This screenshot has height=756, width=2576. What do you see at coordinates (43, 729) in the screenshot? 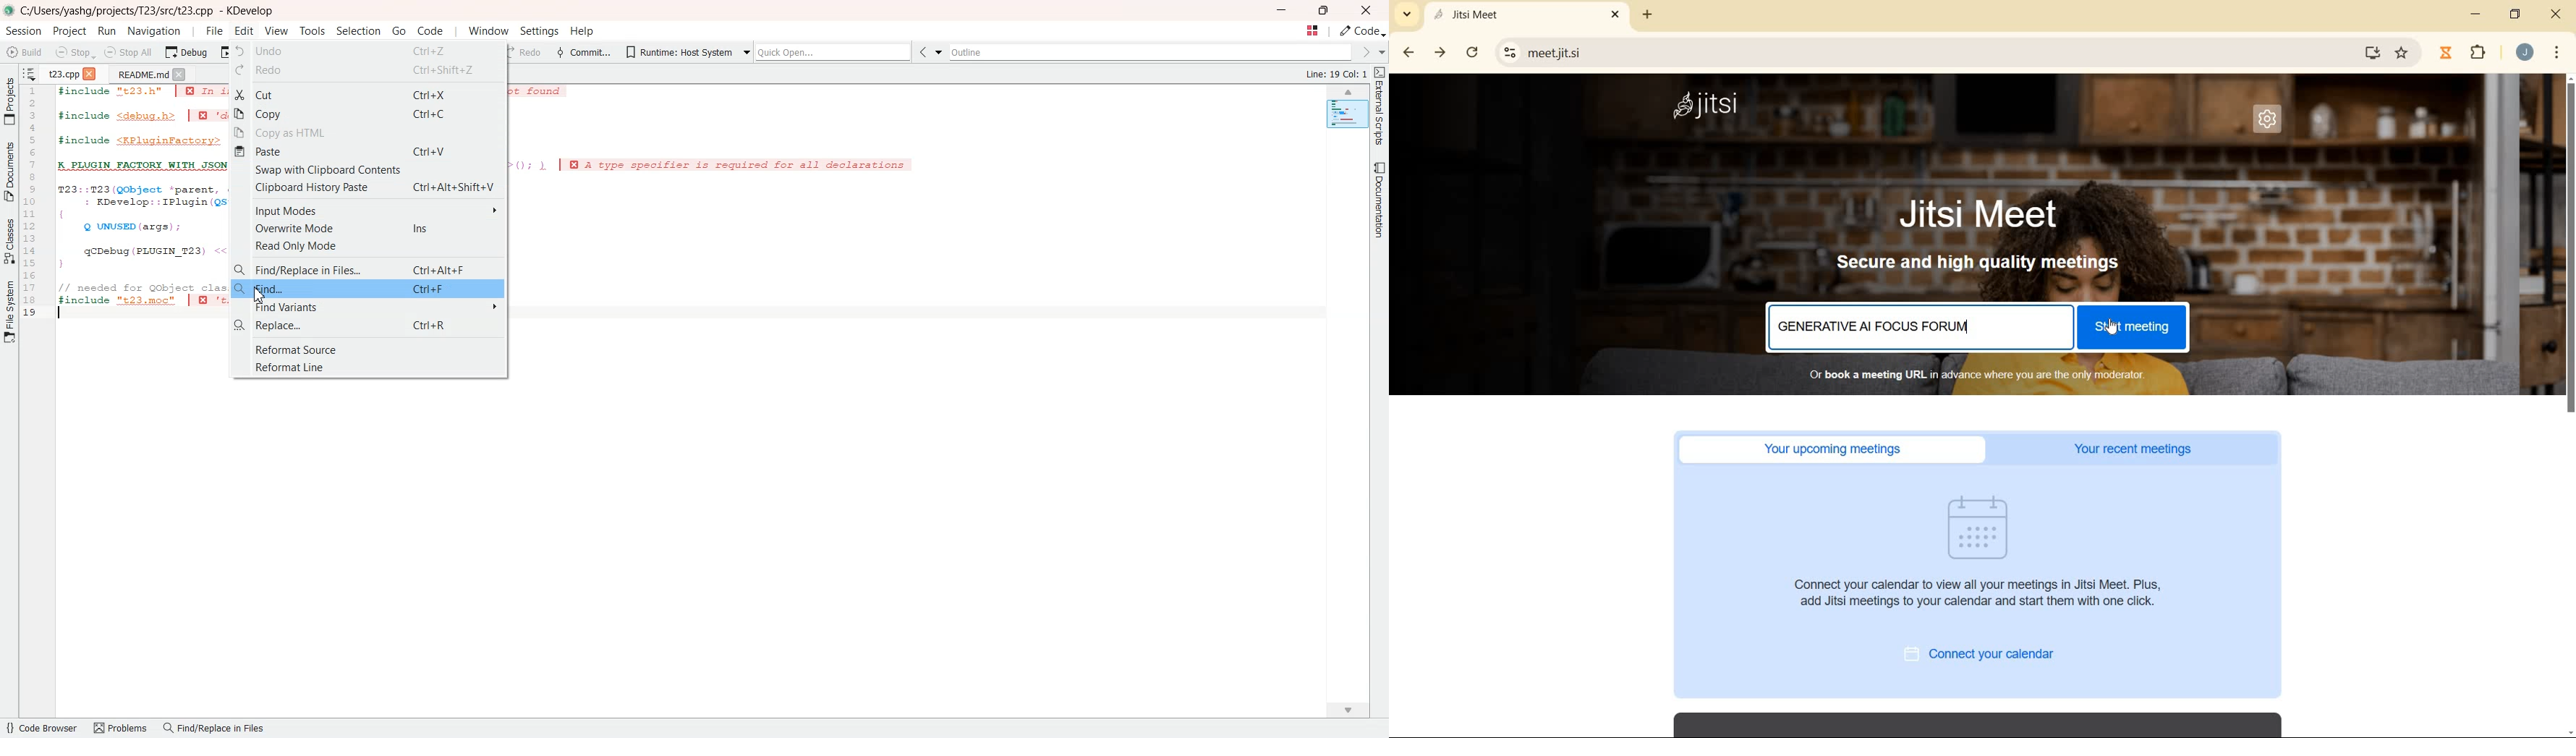
I see `Code Browser` at bounding box center [43, 729].